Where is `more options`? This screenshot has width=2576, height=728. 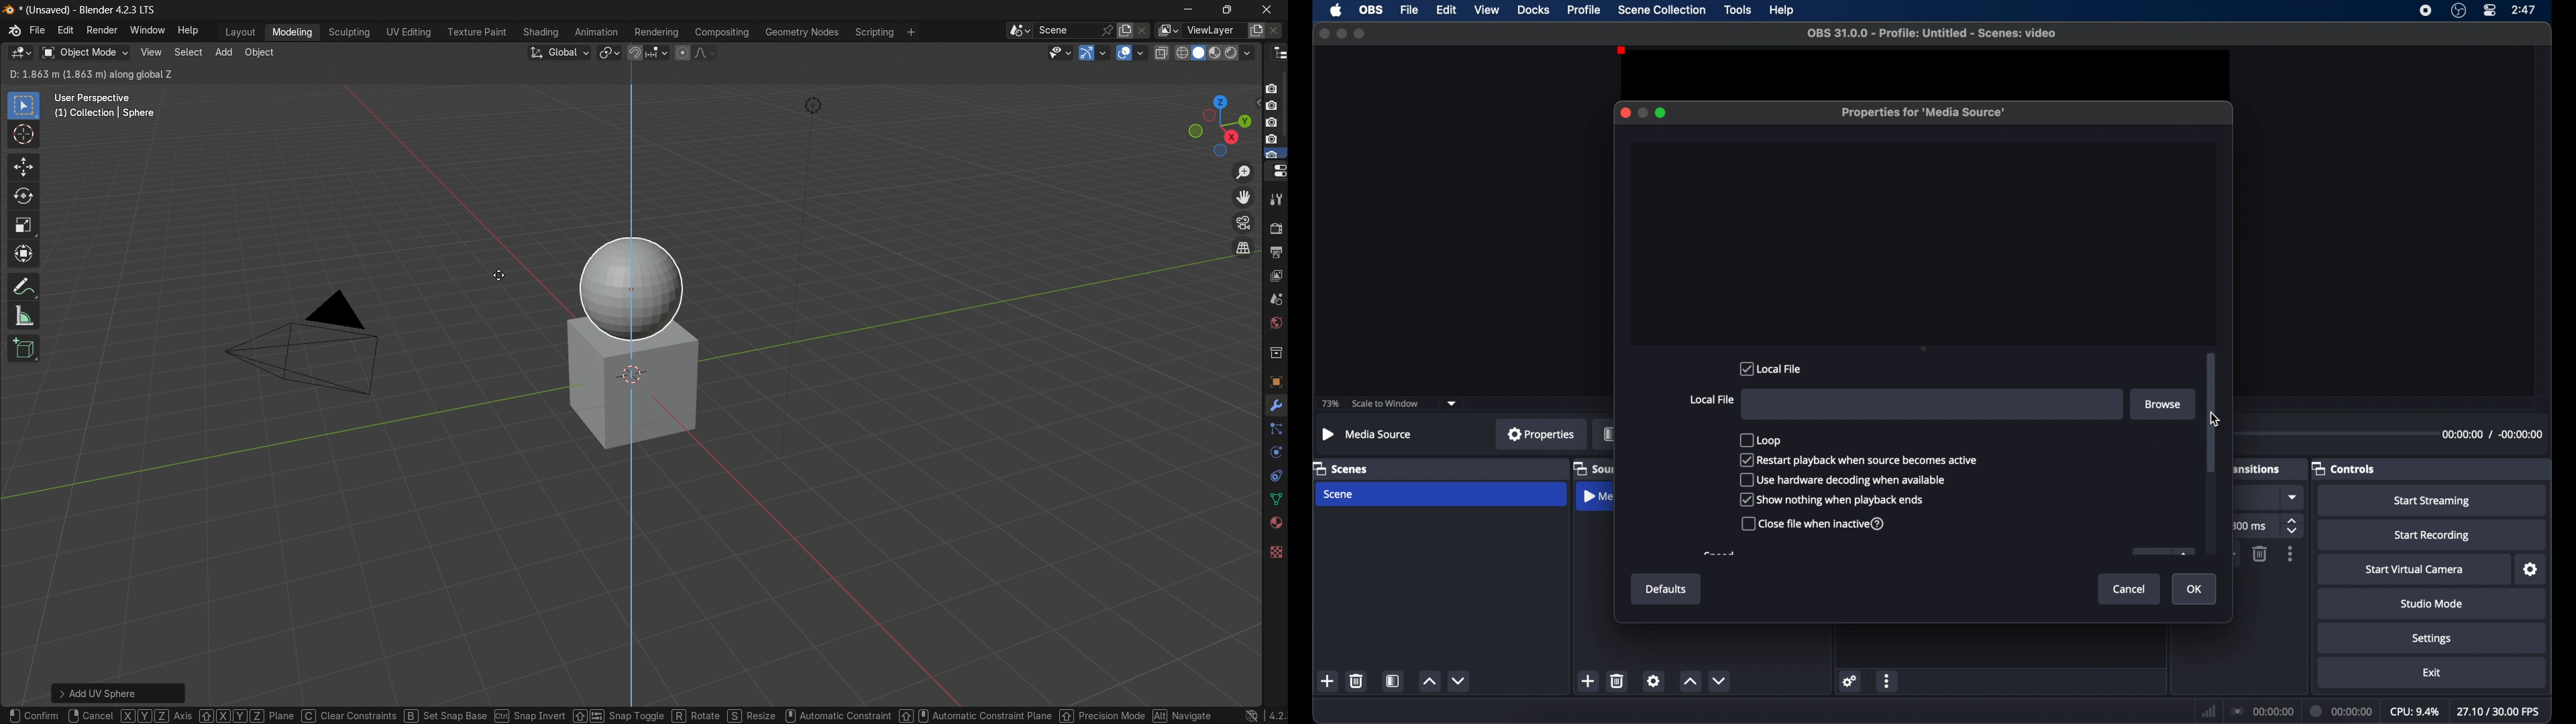
more options is located at coordinates (1888, 680).